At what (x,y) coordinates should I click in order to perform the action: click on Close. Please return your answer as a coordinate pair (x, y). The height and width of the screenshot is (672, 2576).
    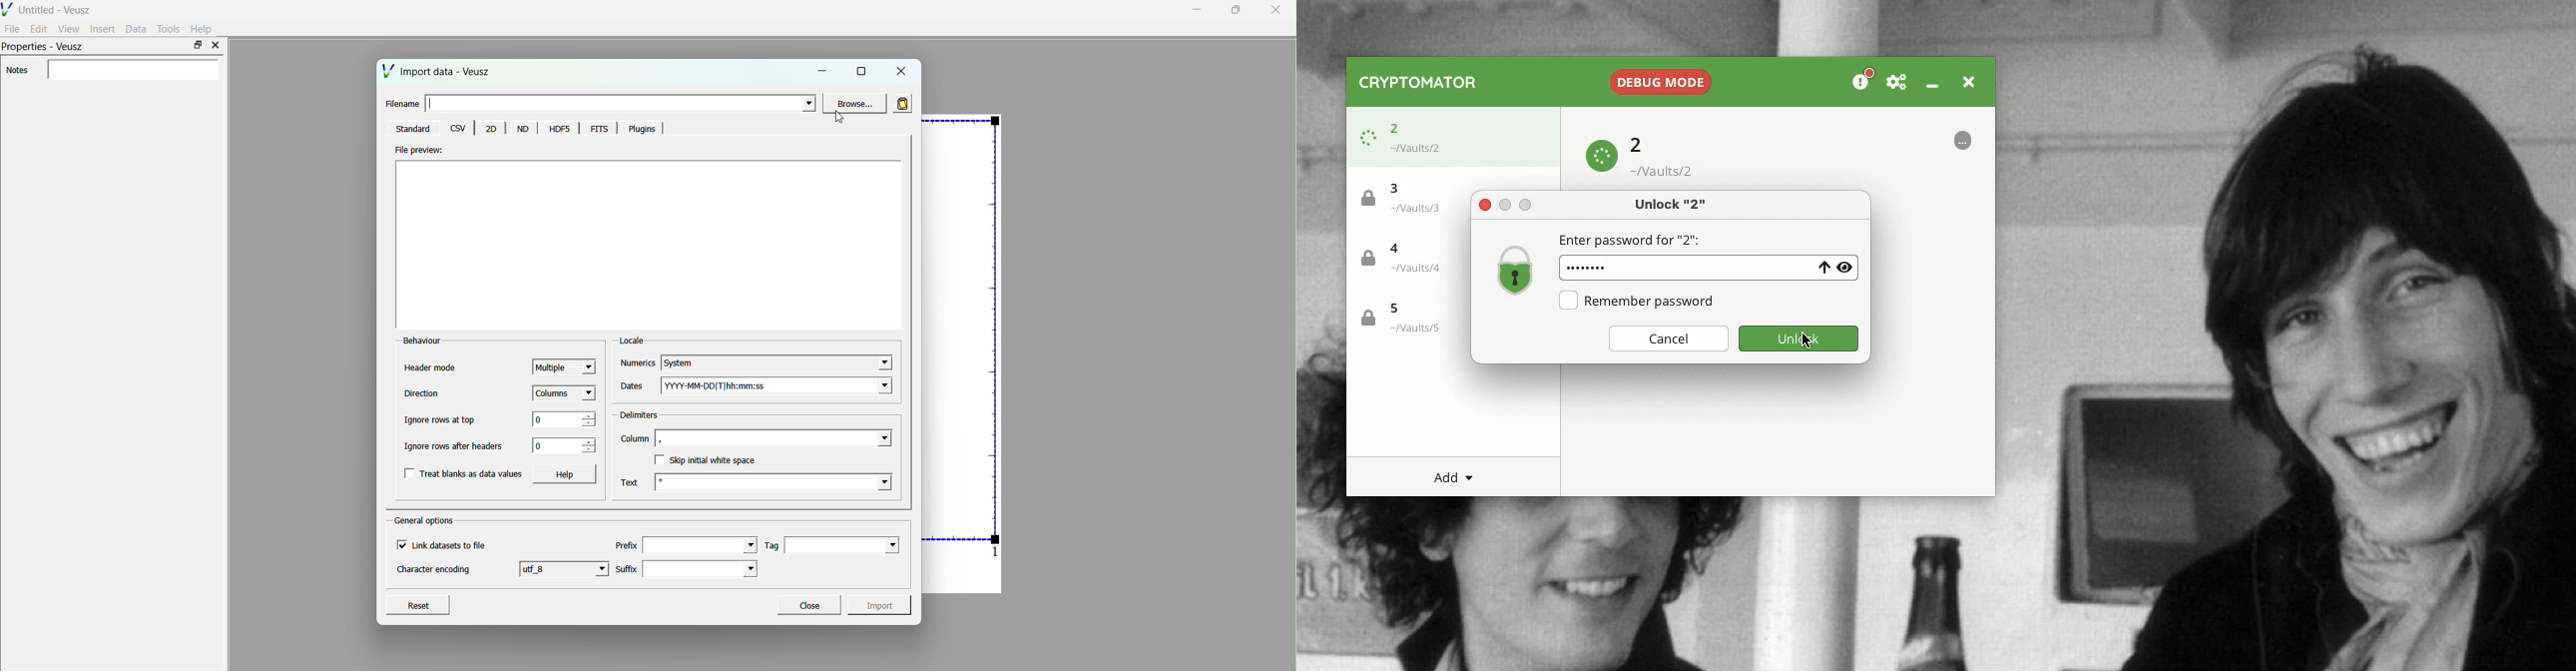
    Looking at the image, I should click on (808, 603).